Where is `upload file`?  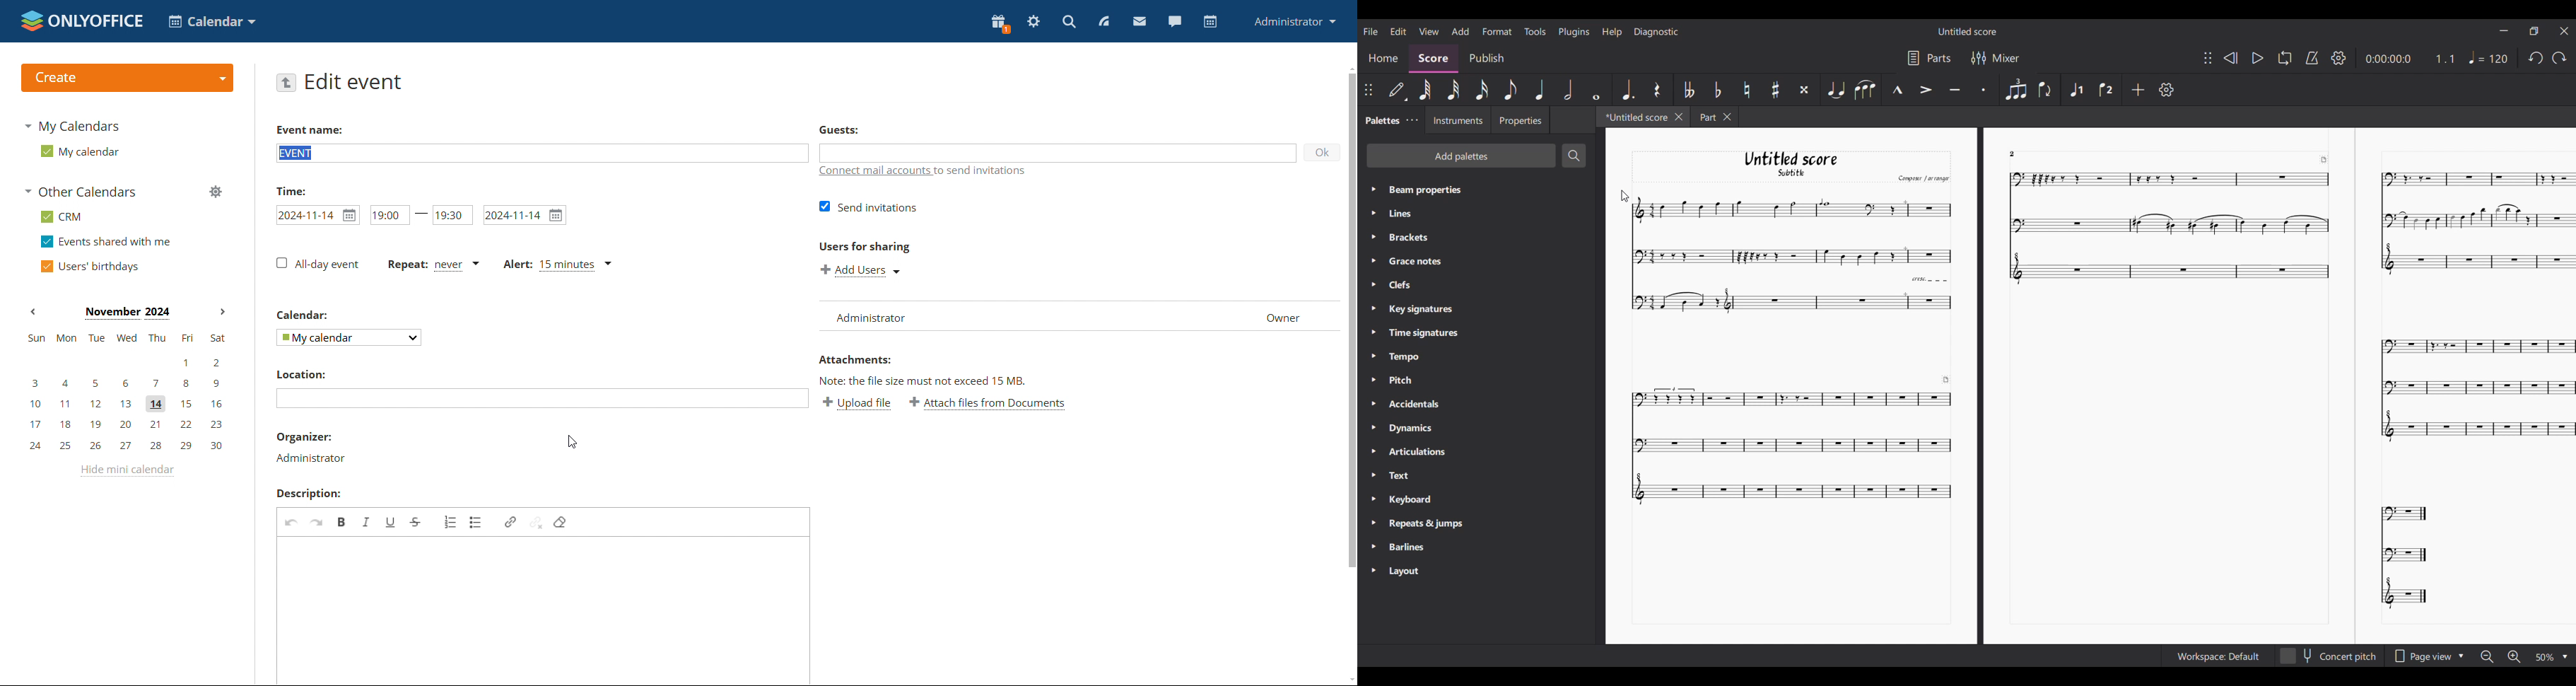
upload file is located at coordinates (859, 405).